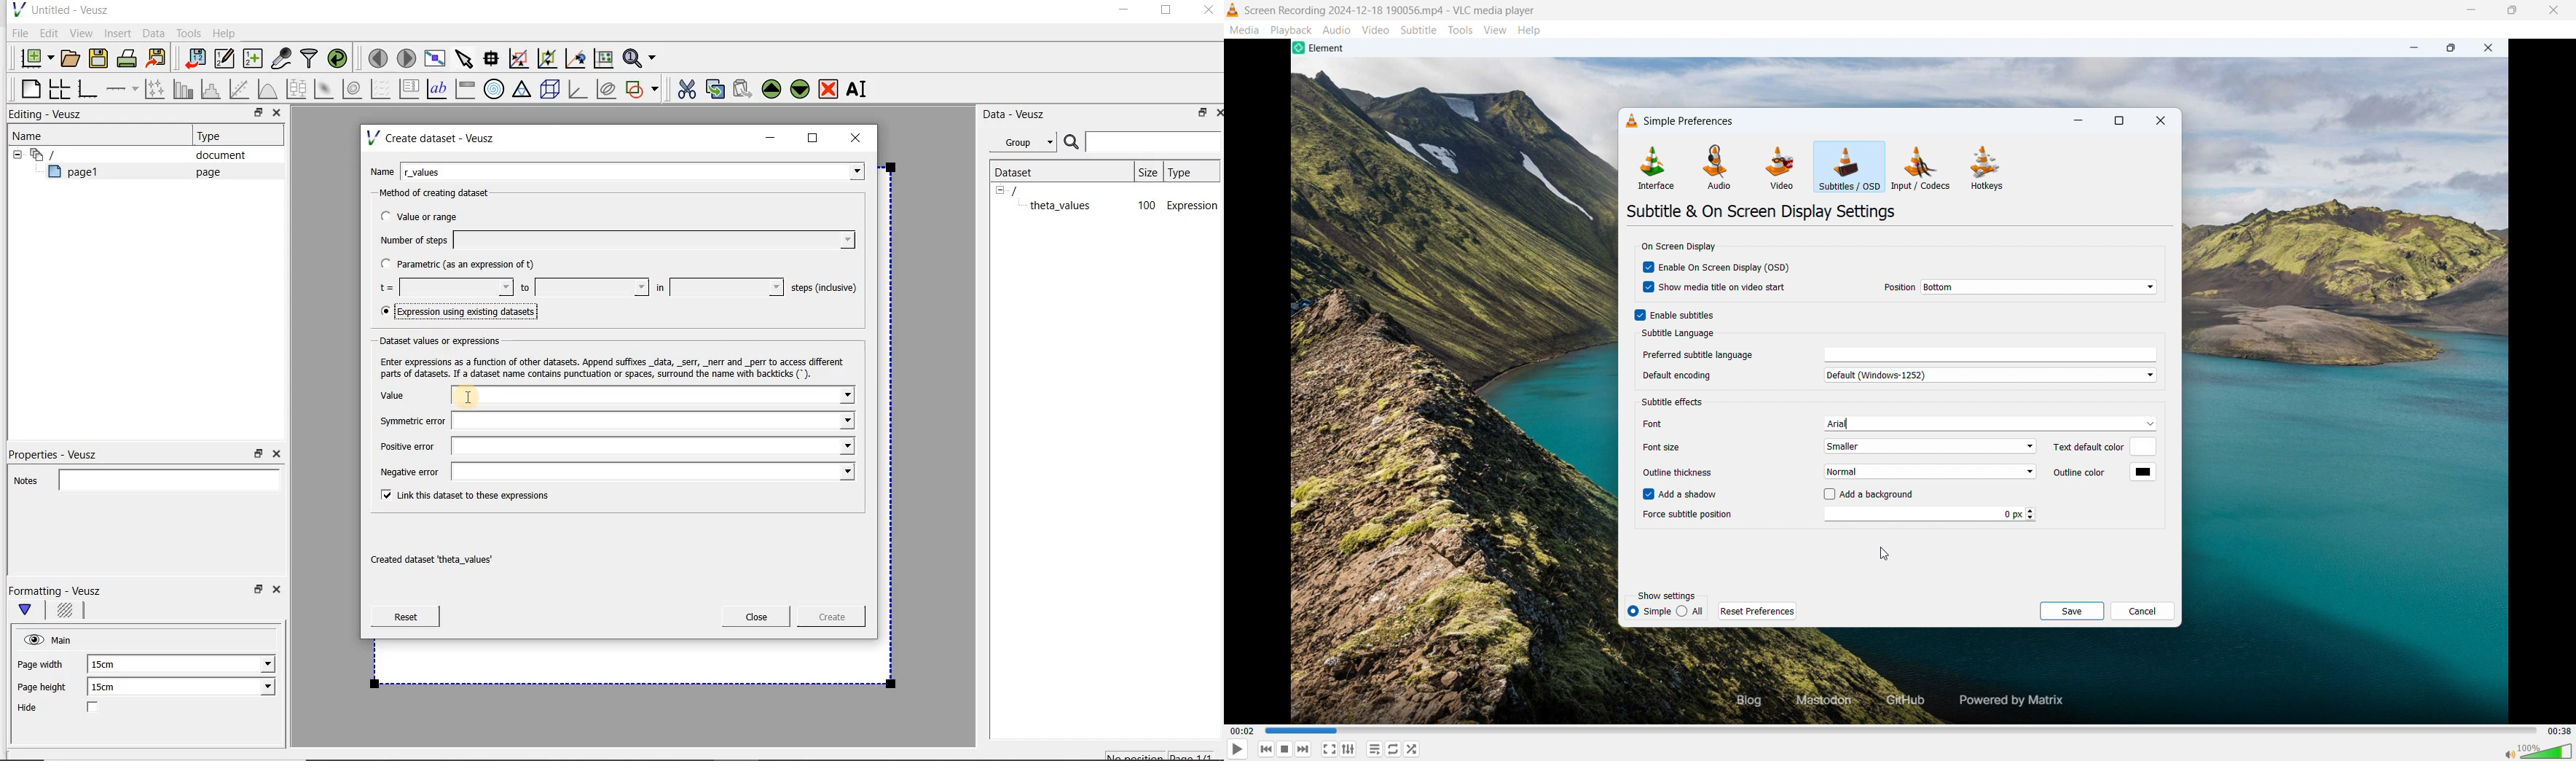 The image size is (2576, 784). What do you see at coordinates (2560, 731) in the screenshot?
I see `video duration` at bounding box center [2560, 731].